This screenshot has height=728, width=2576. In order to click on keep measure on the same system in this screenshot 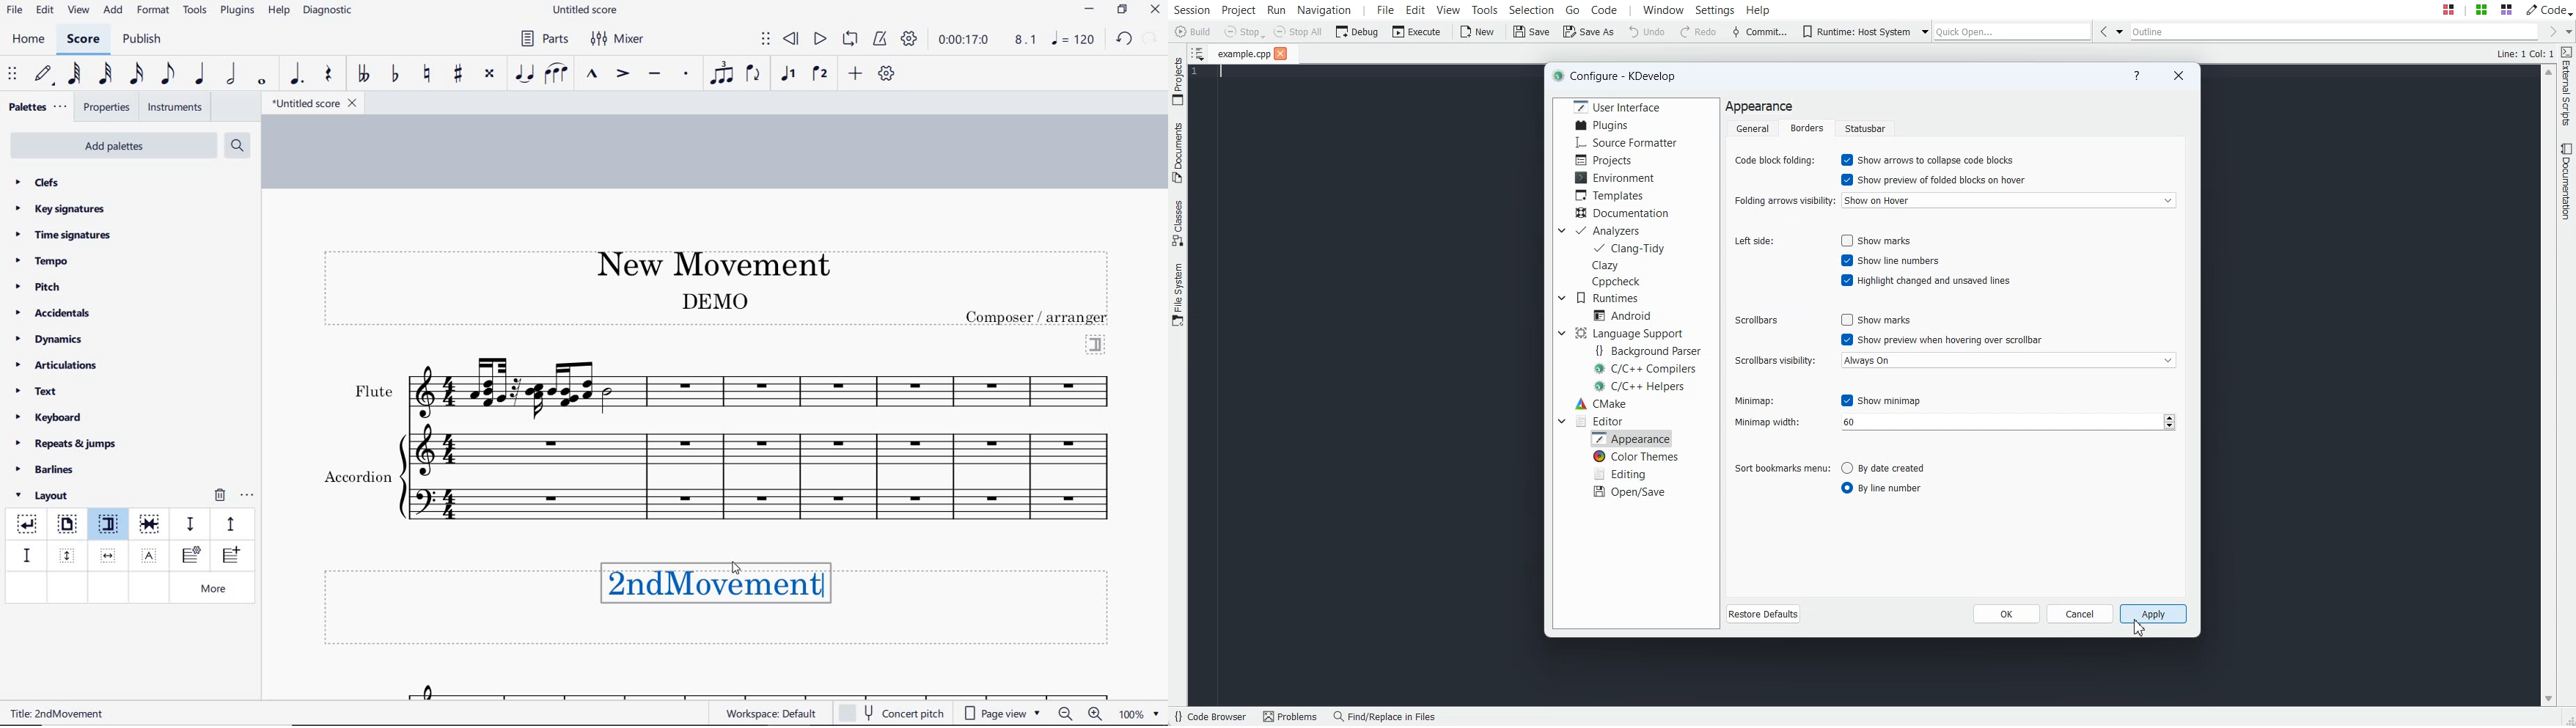, I will do `click(151, 524)`.